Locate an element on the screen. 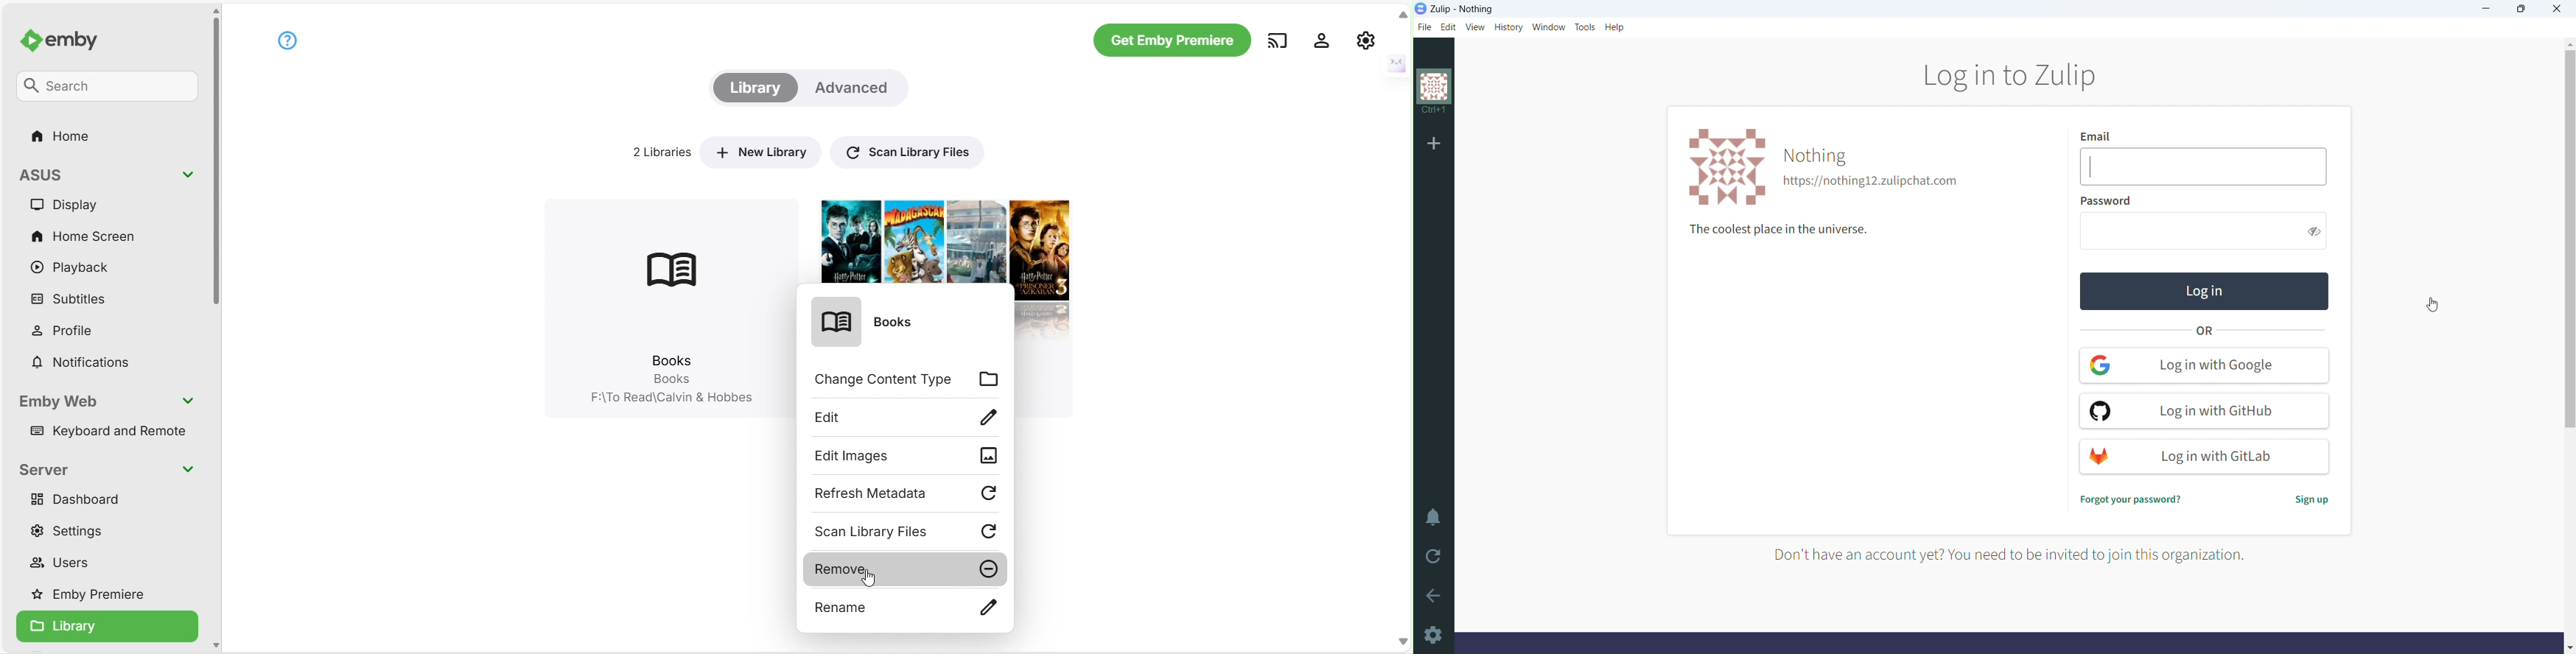 The width and height of the screenshot is (2576, 672). location F:\To Read\Calvin & Hobbes is located at coordinates (668, 400).